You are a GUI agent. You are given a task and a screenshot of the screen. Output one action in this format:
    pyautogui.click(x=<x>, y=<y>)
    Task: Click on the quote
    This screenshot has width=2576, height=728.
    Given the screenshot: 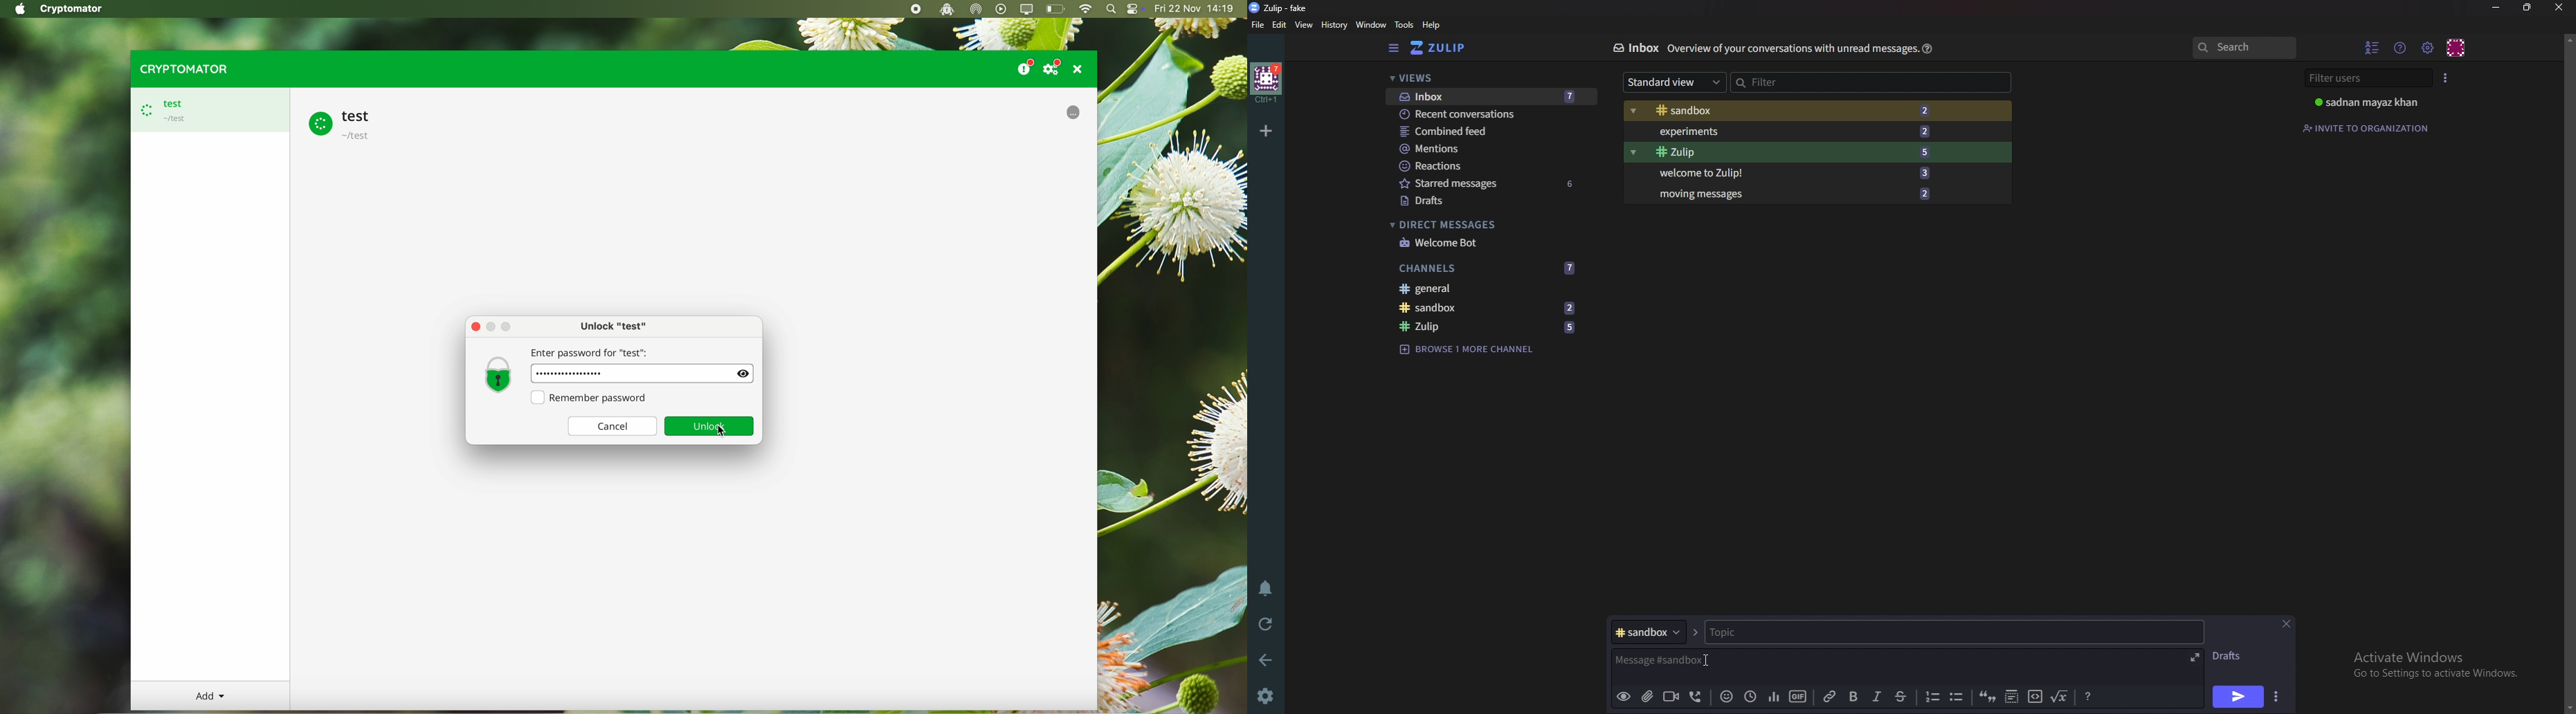 What is the action you would take?
    pyautogui.click(x=1988, y=698)
    